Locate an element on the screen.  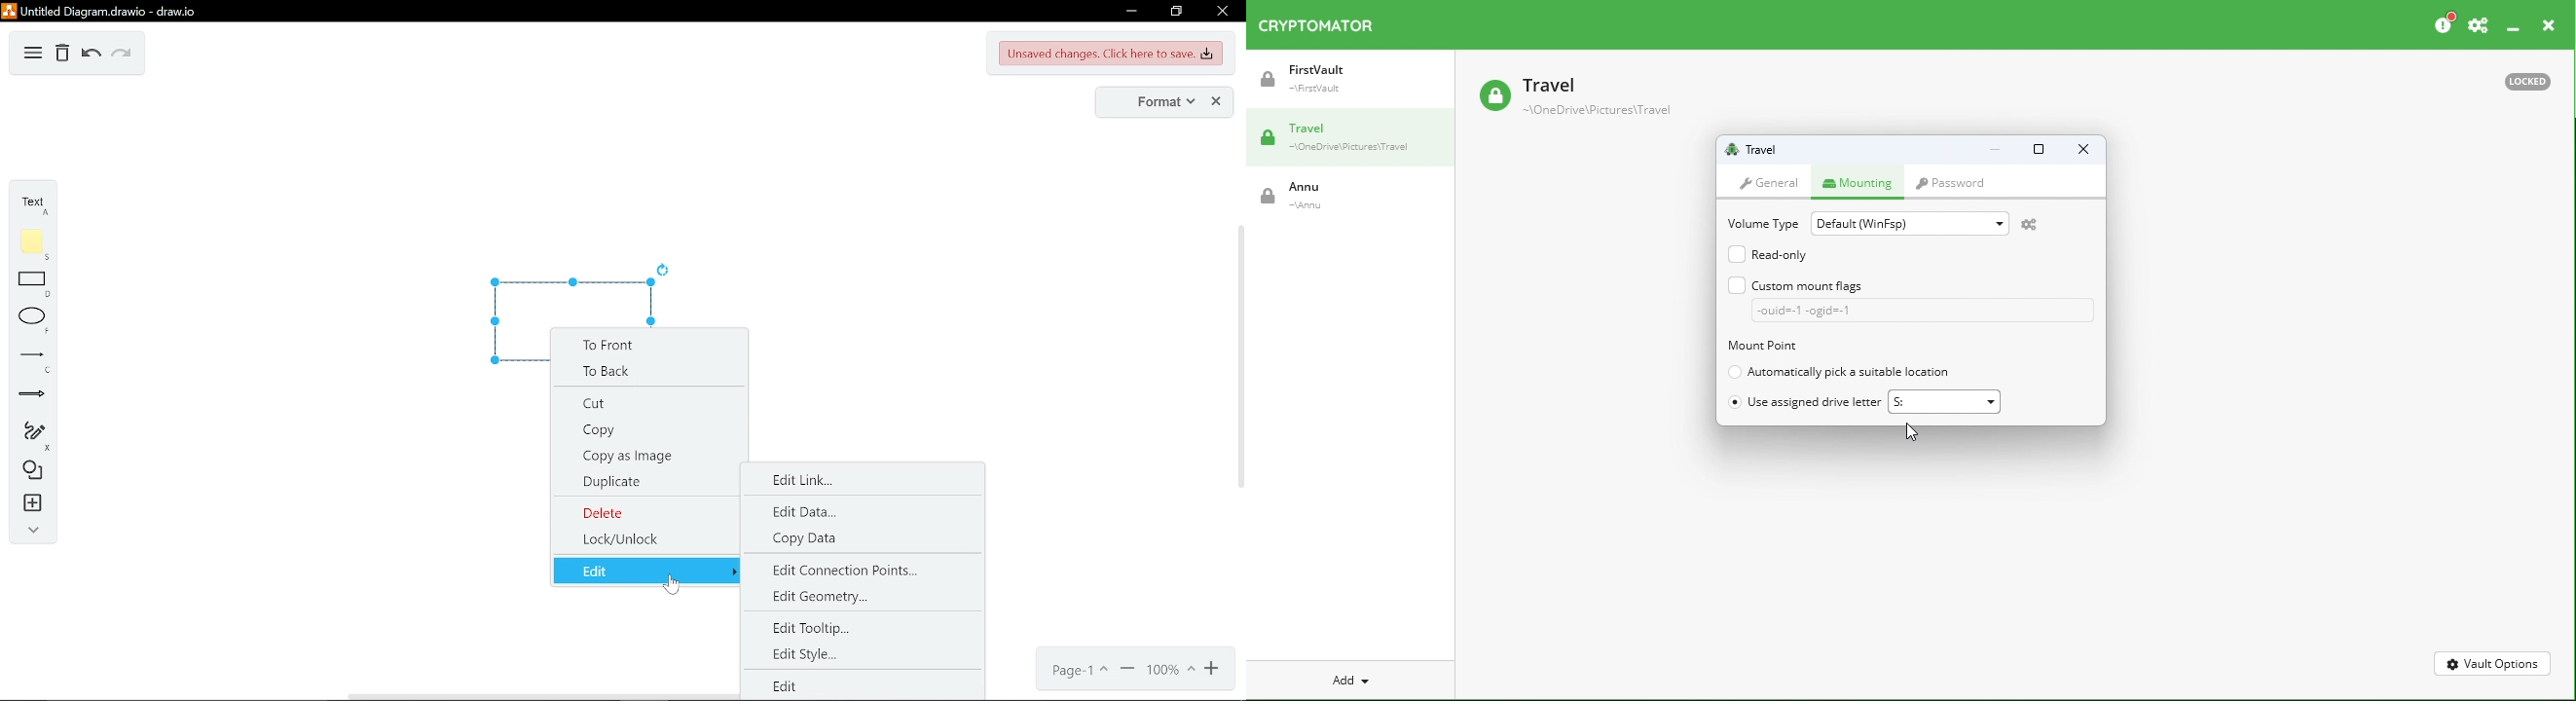
horizontal scrollbar is located at coordinates (543, 695).